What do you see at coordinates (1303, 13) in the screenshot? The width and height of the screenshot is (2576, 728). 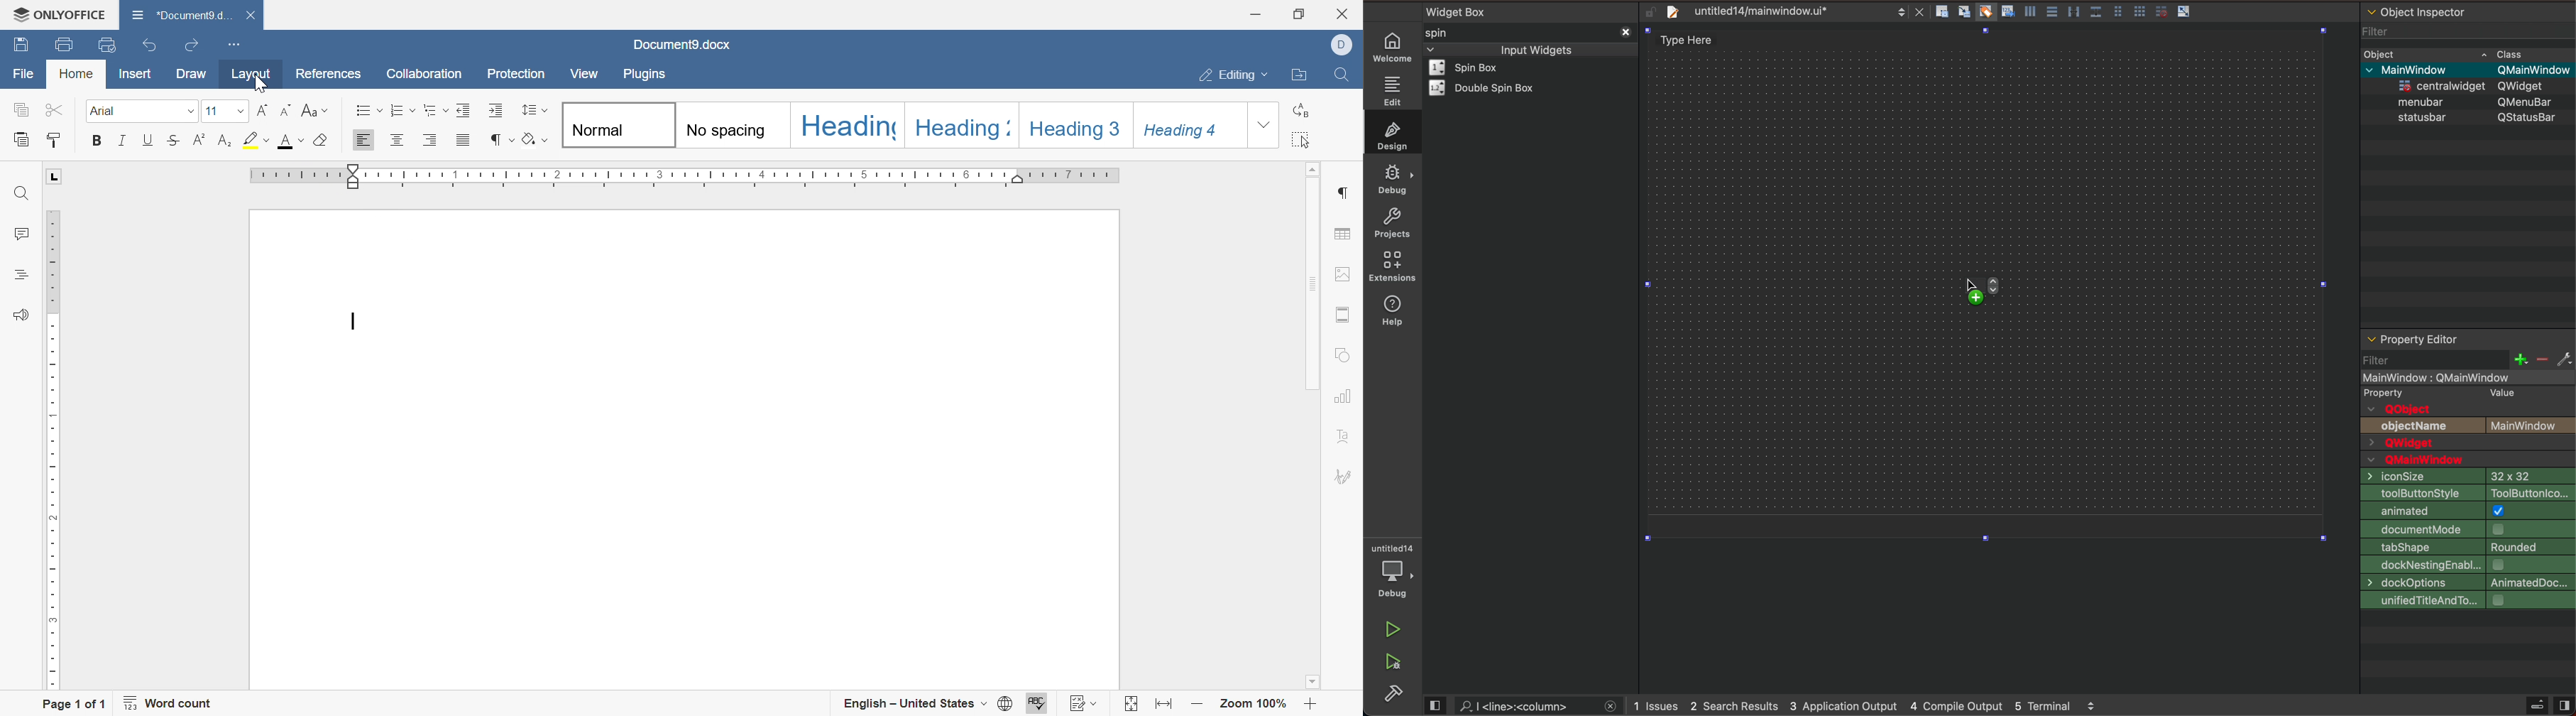 I see `restore down` at bounding box center [1303, 13].